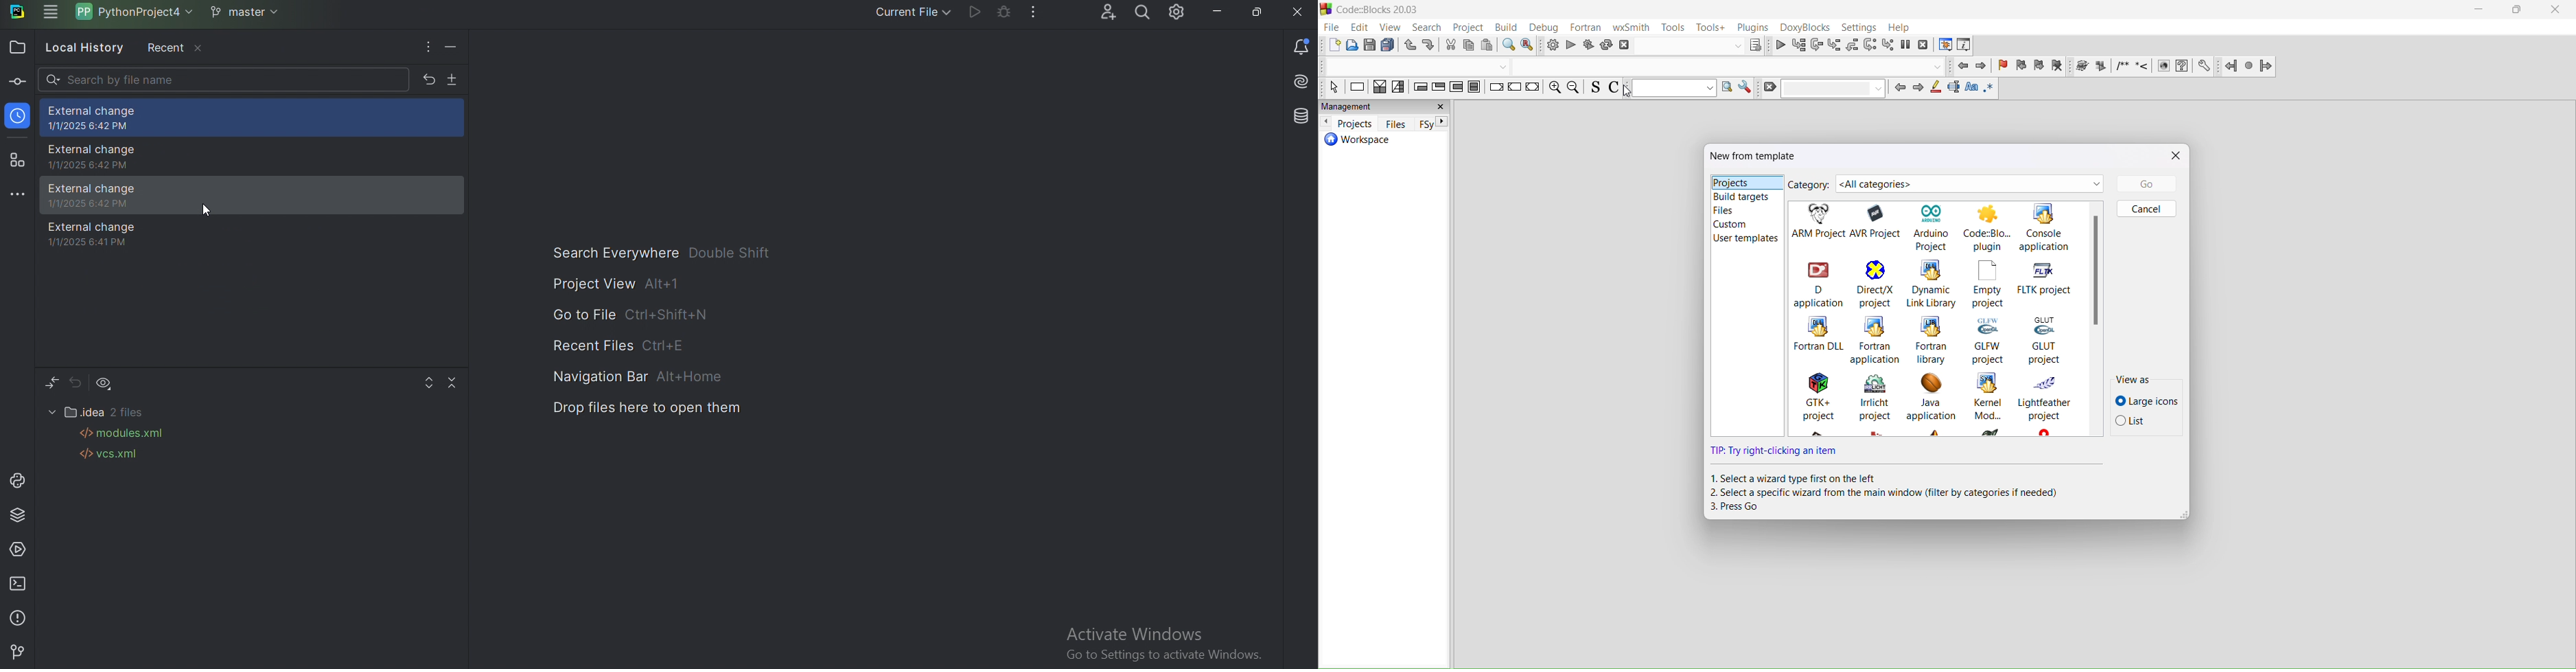  Describe the element at coordinates (1815, 339) in the screenshot. I see `fortran DLL` at that location.